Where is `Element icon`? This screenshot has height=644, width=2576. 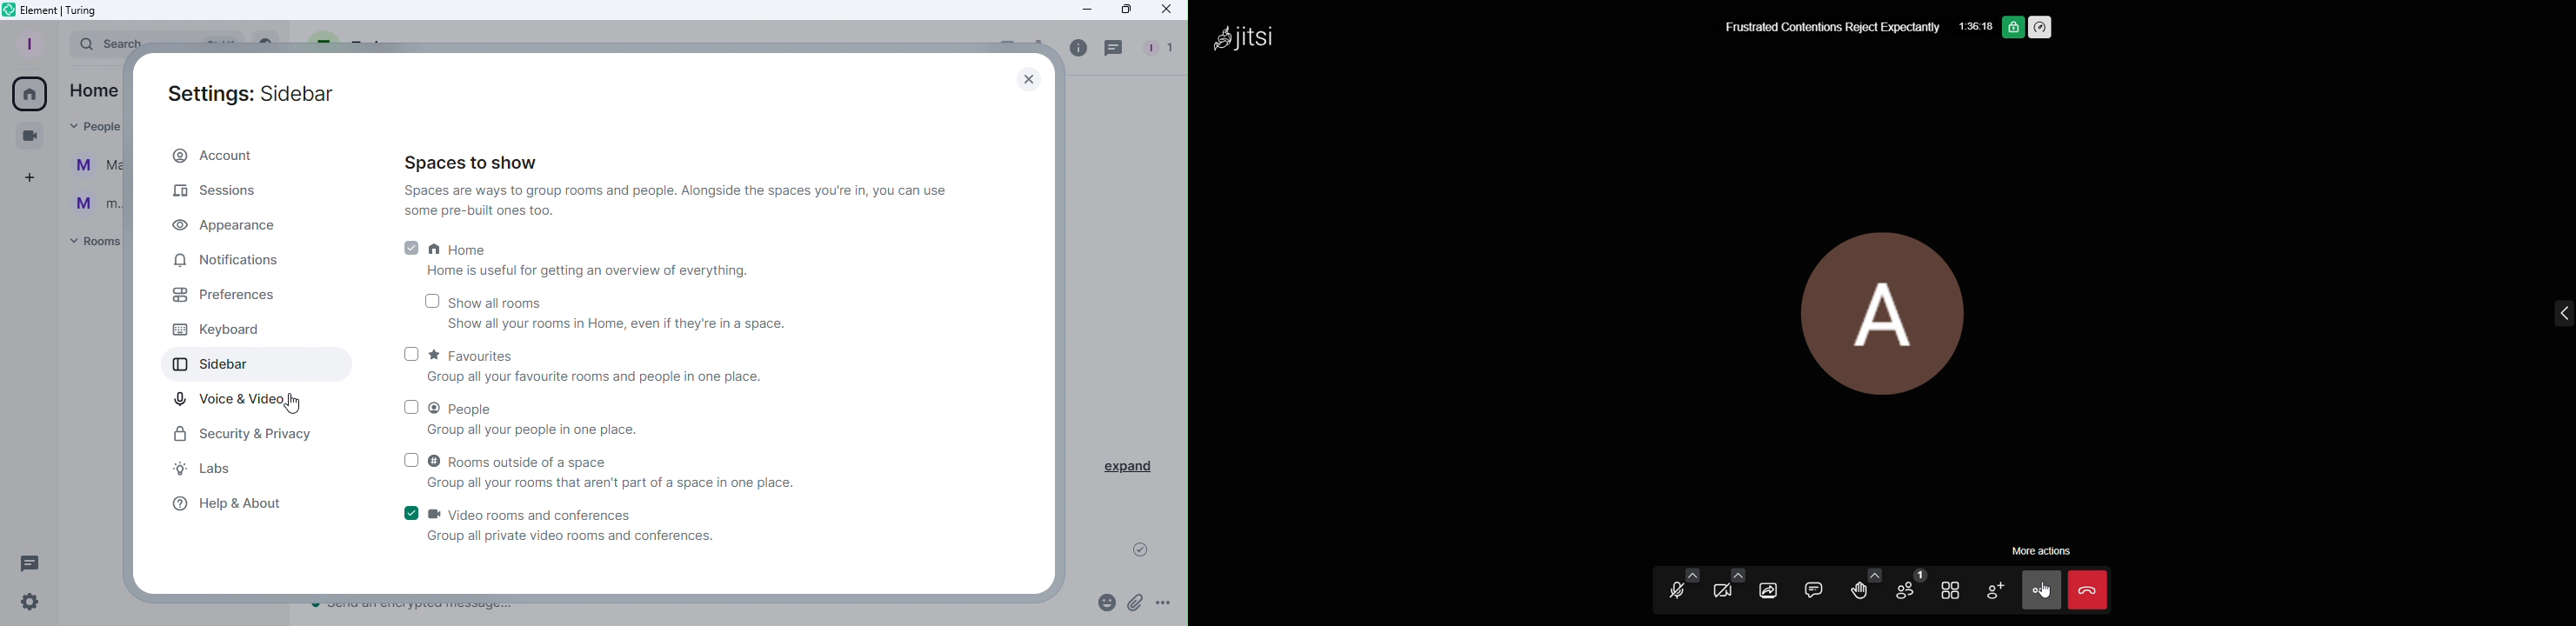 Element icon is located at coordinates (73, 11).